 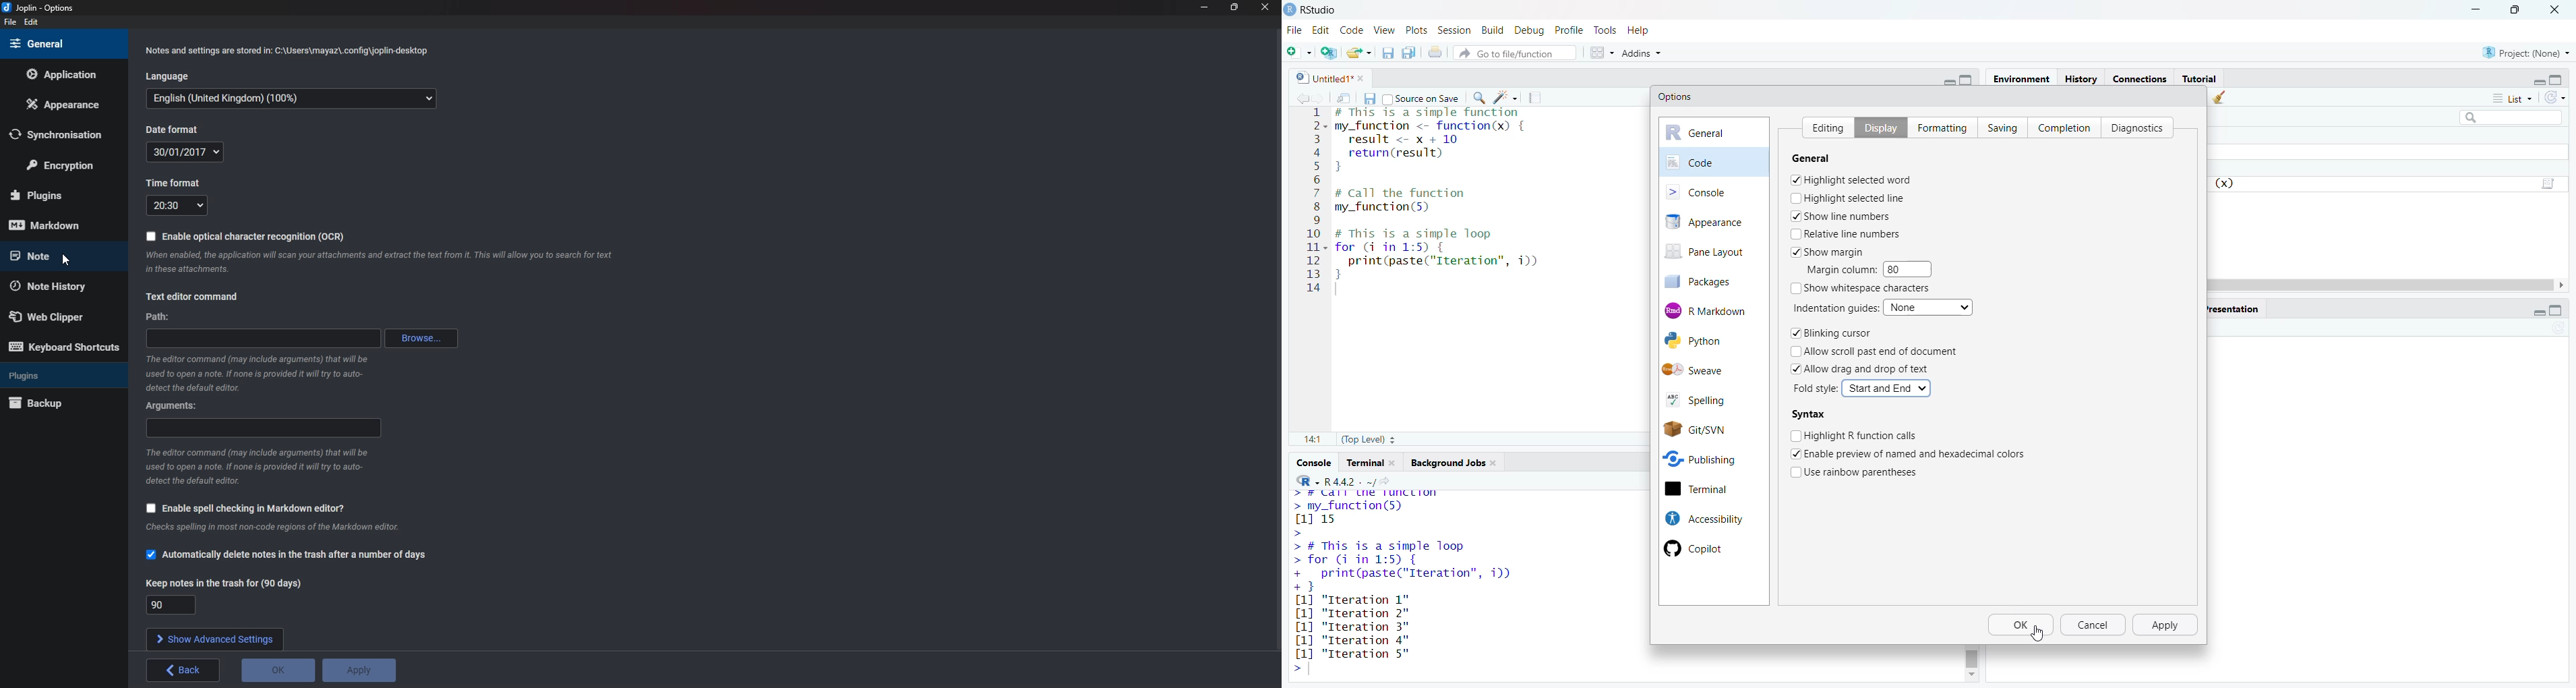 I want to click on Automatically delete notes, so click(x=292, y=555).